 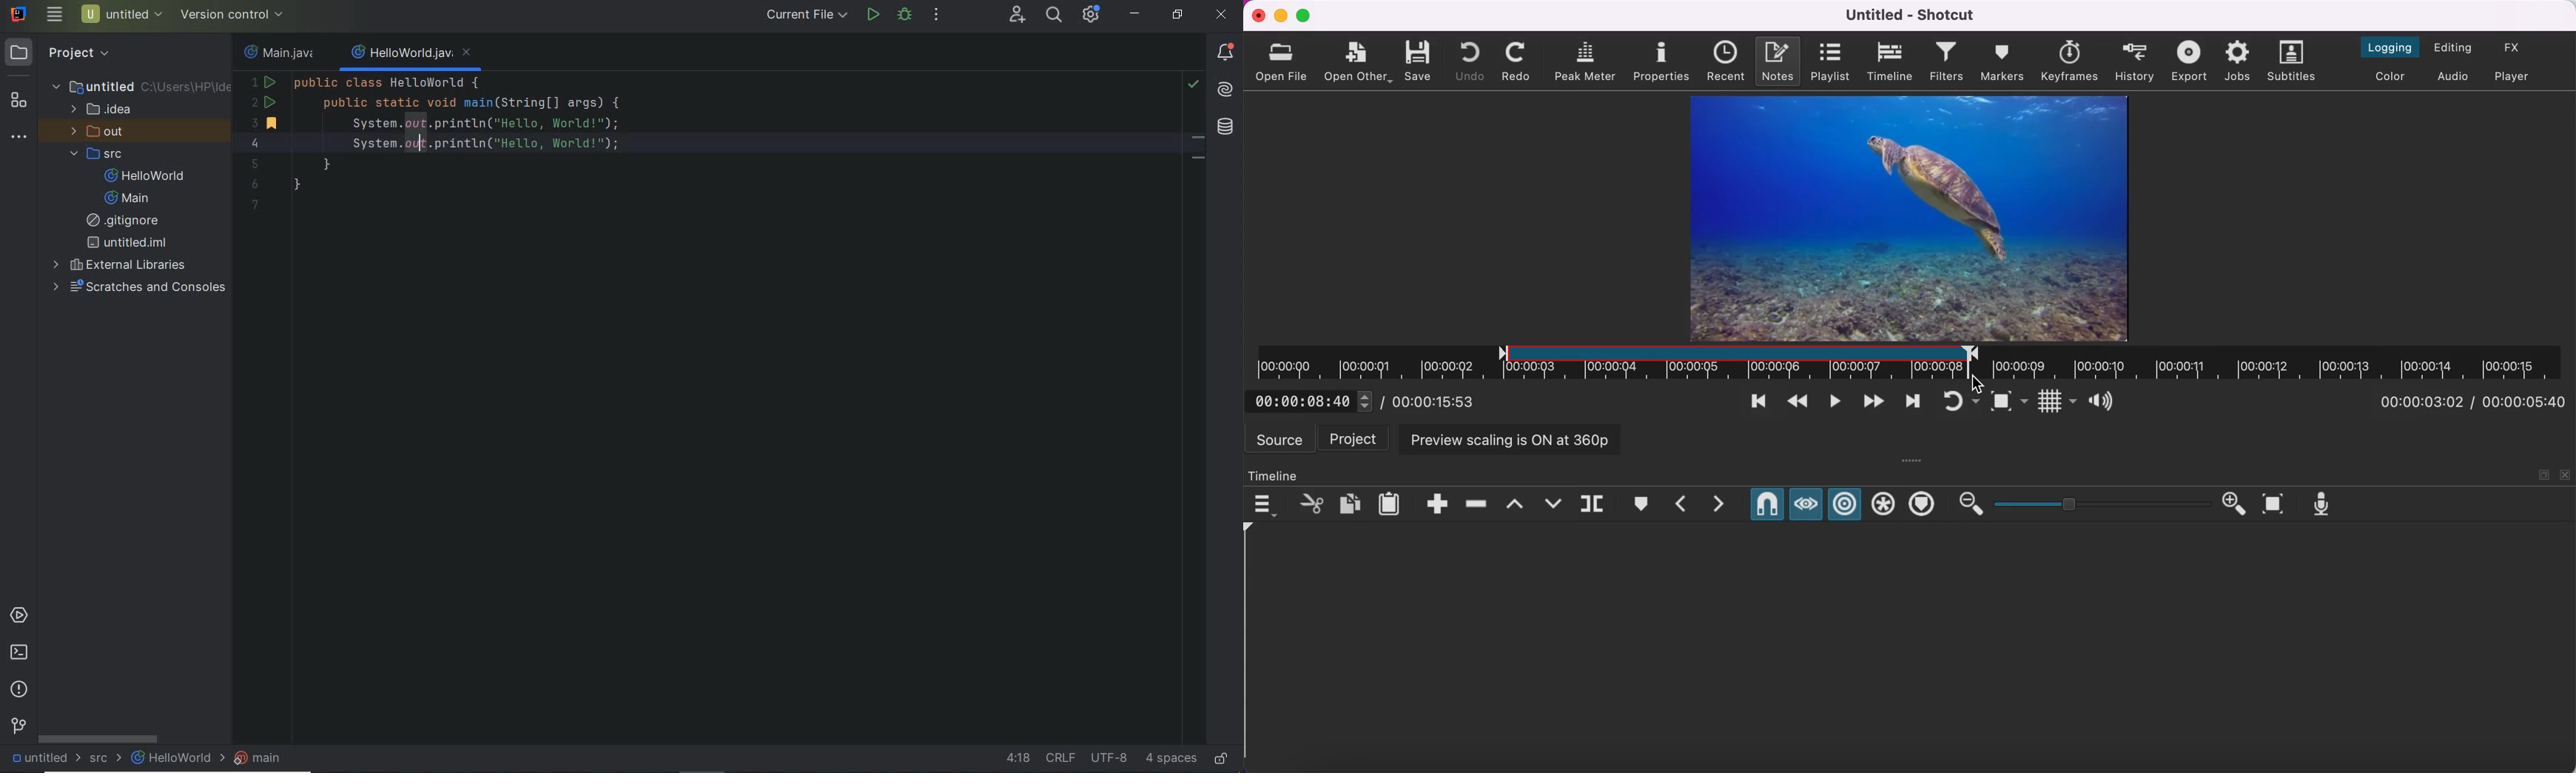 I want to click on 4 spaces(indent), so click(x=1169, y=760).